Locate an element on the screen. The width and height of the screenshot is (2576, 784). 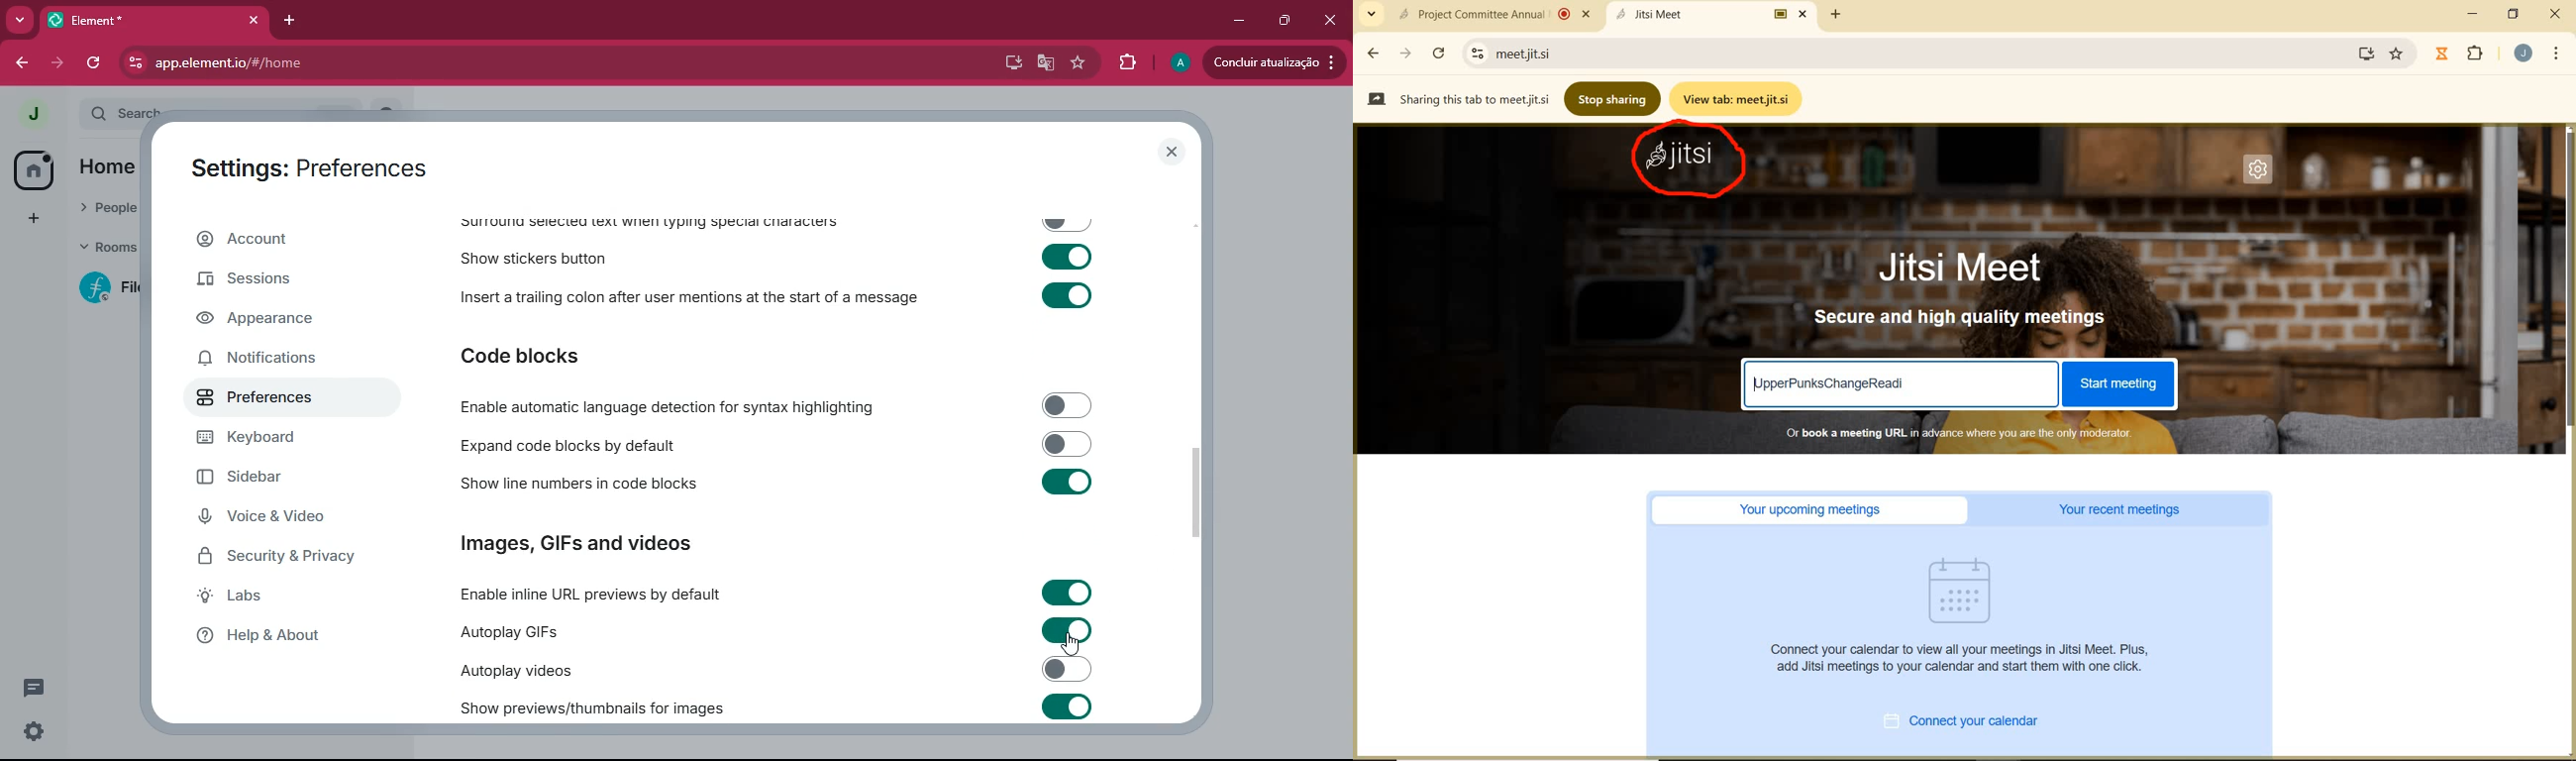
refersh is located at coordinates (95, 62).